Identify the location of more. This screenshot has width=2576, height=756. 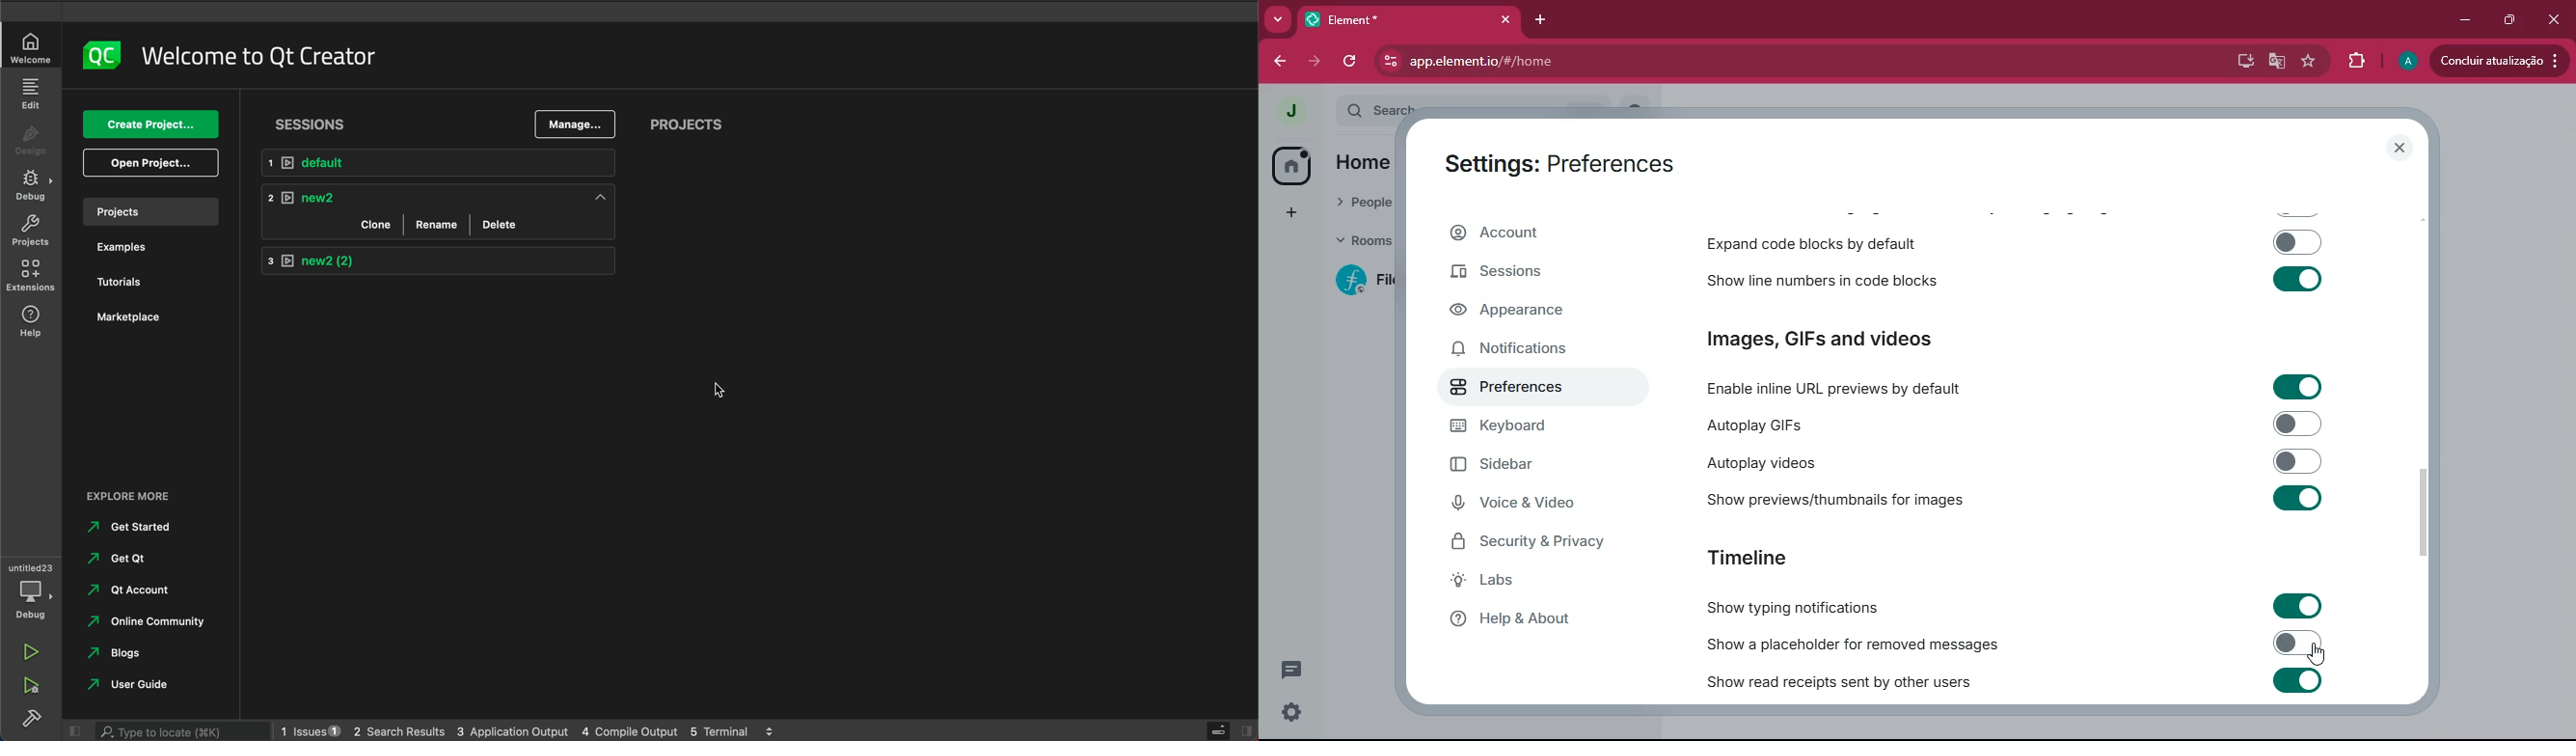
(1274, 20).